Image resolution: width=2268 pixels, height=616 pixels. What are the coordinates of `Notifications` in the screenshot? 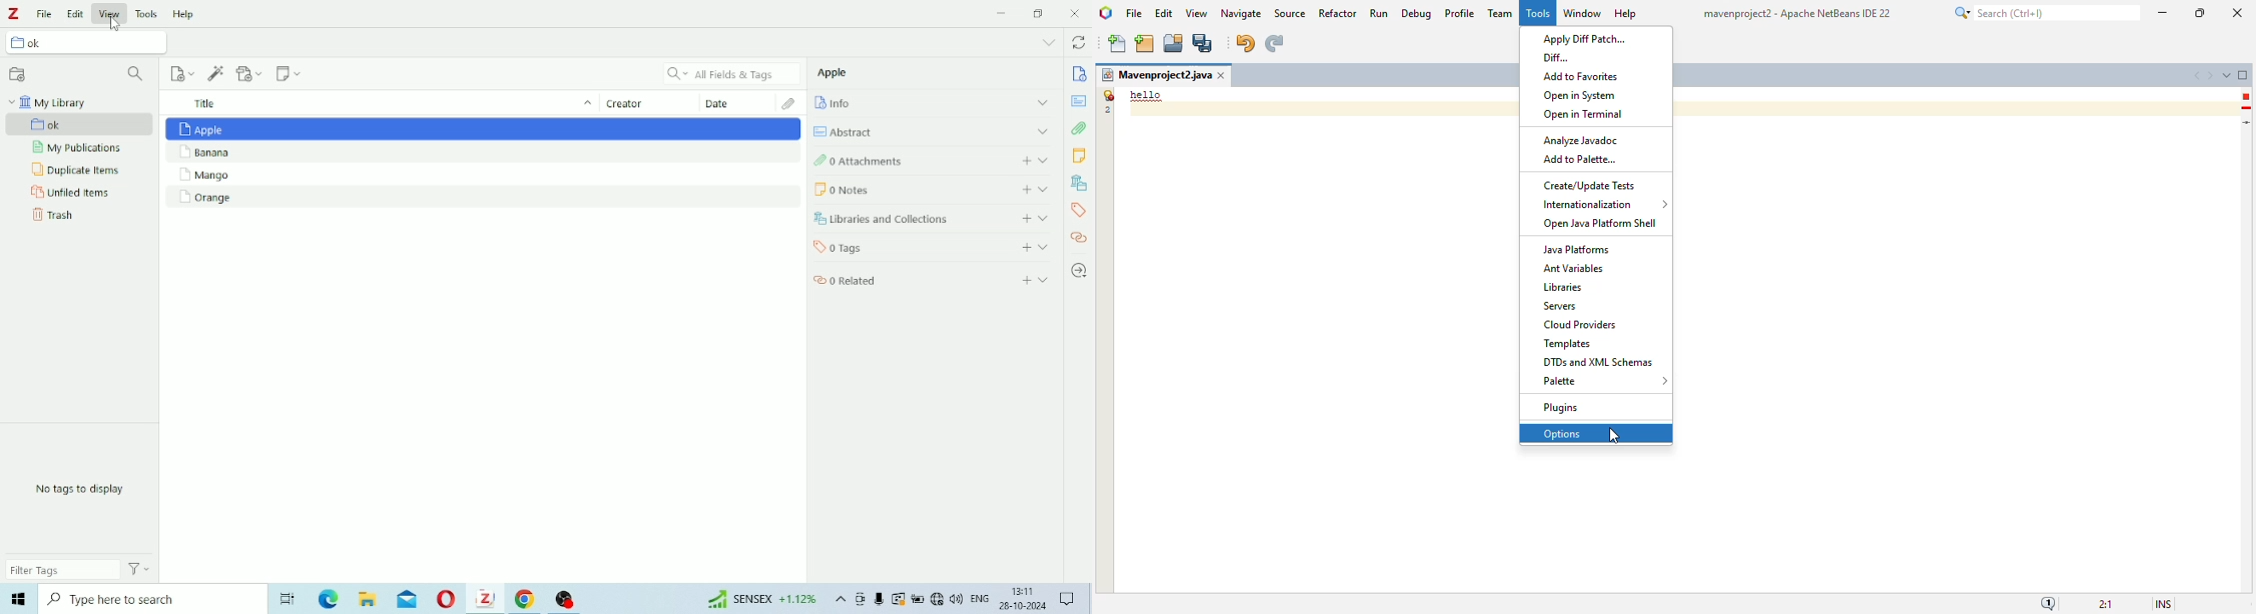 It's located at (1069, 599).